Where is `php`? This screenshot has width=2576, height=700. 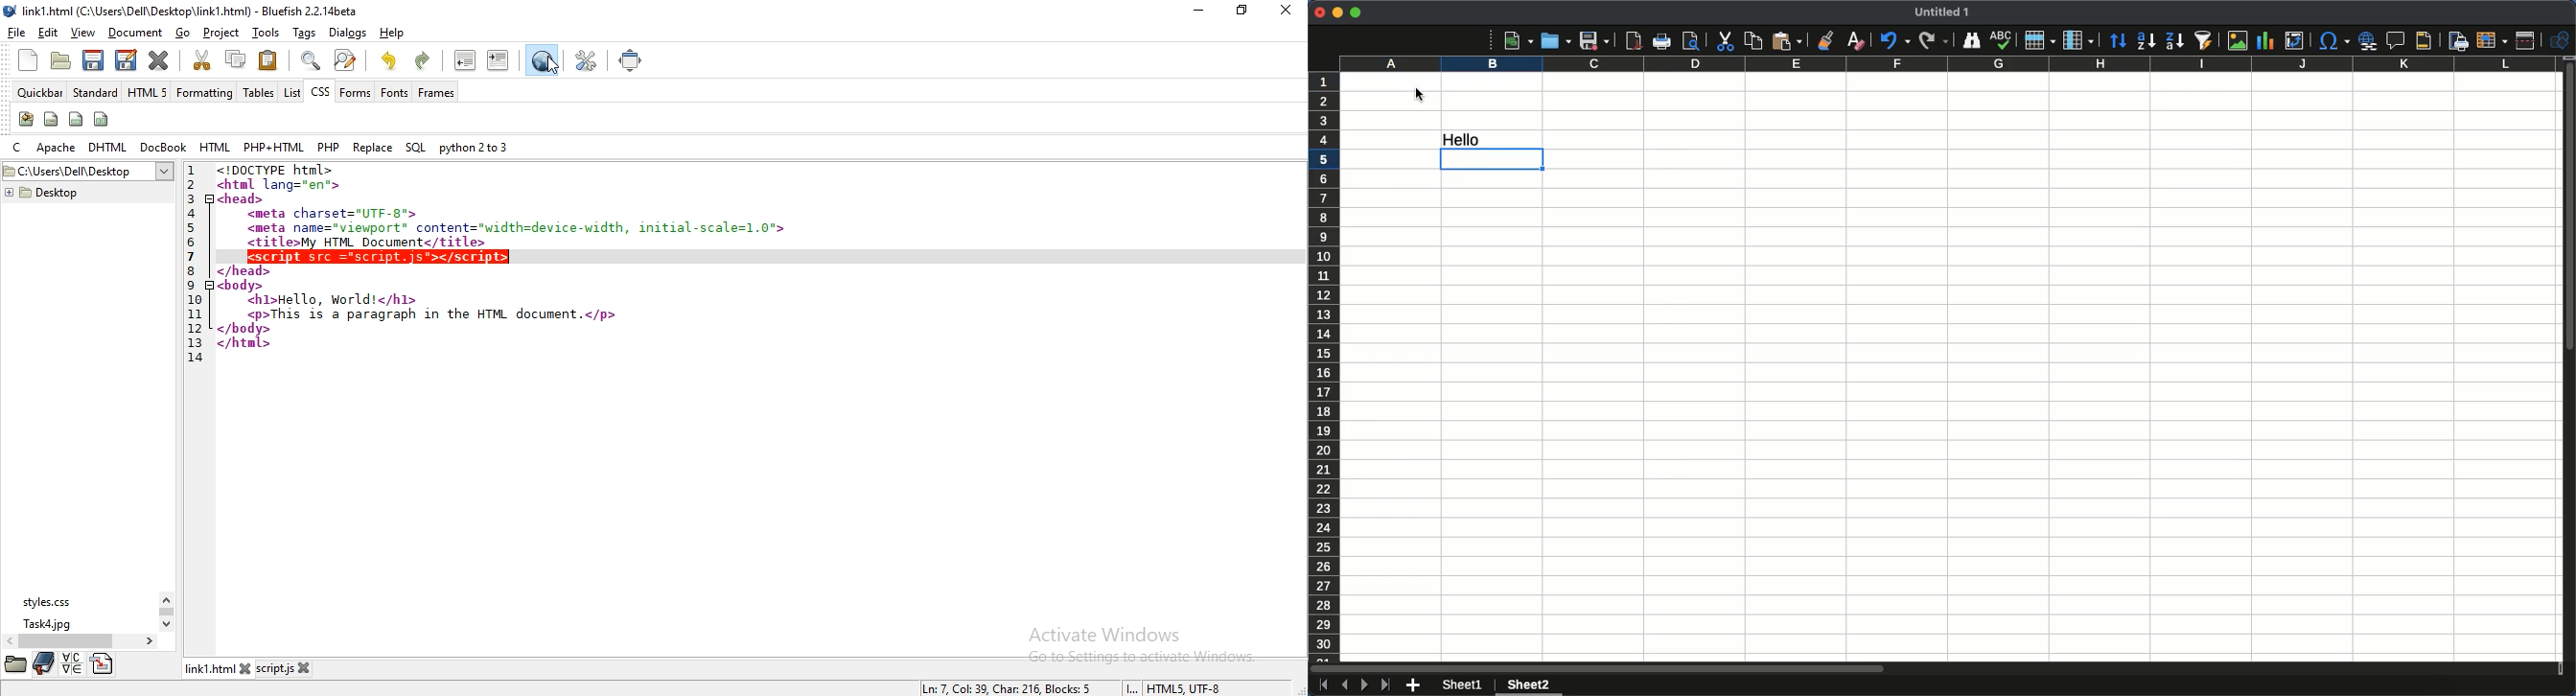 php is located at coordinates (329, 147).